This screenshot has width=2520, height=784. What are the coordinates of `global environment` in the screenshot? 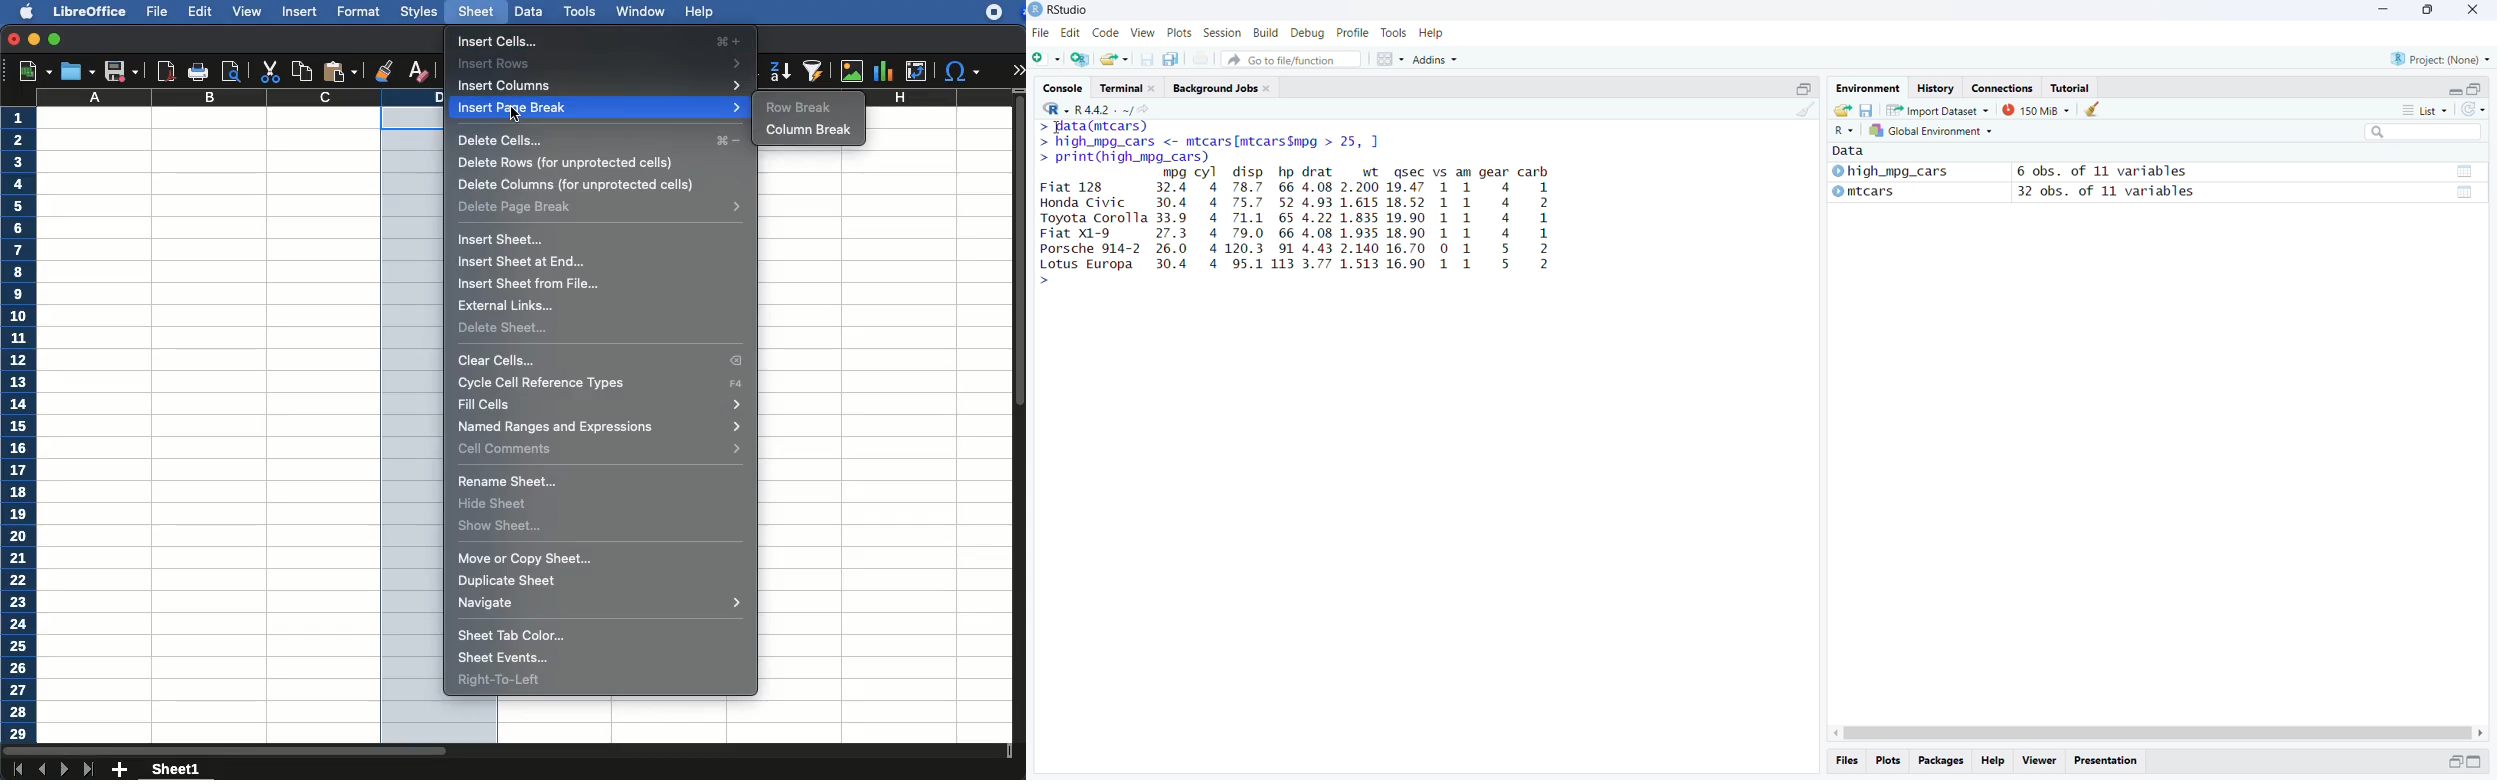 It's located at (1928, 131).